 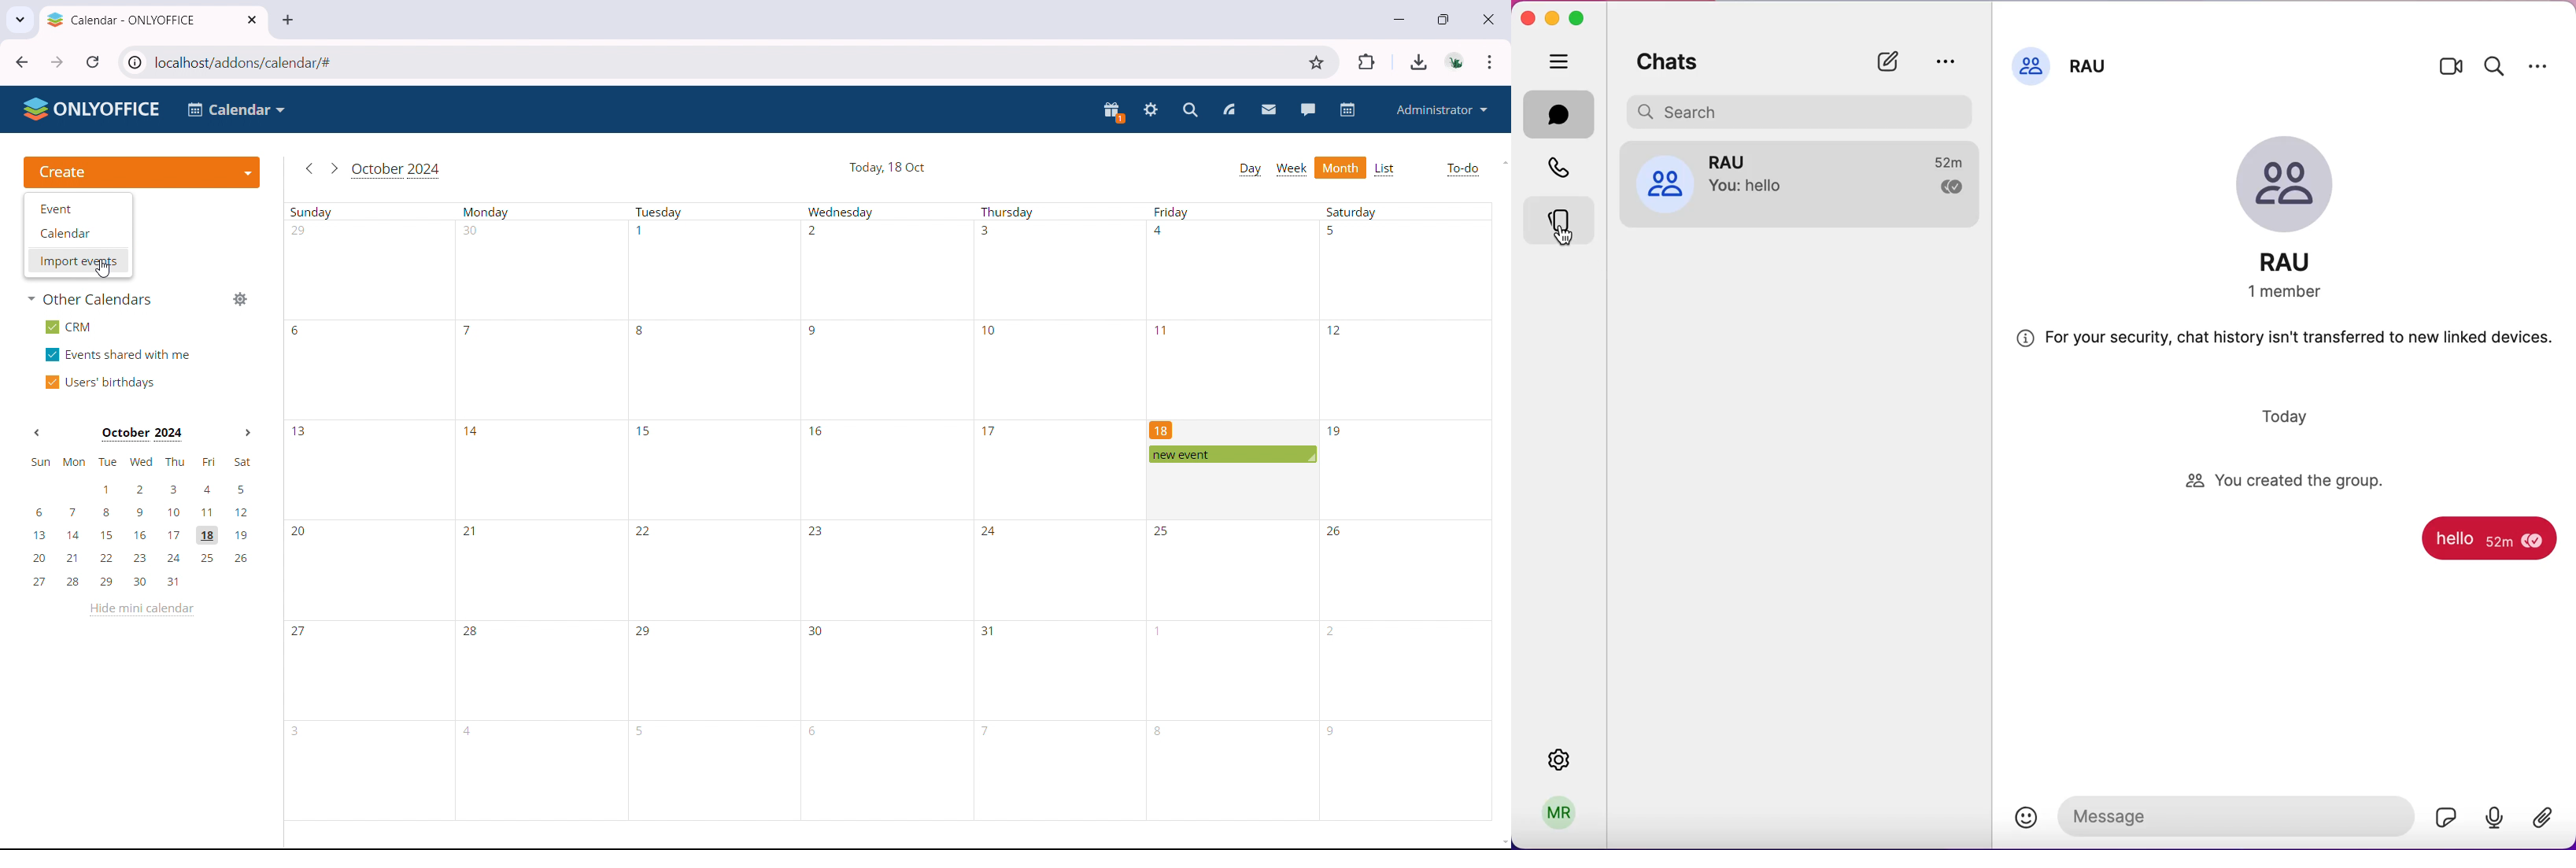 I want to click on 24, so click(x=989, y=533).